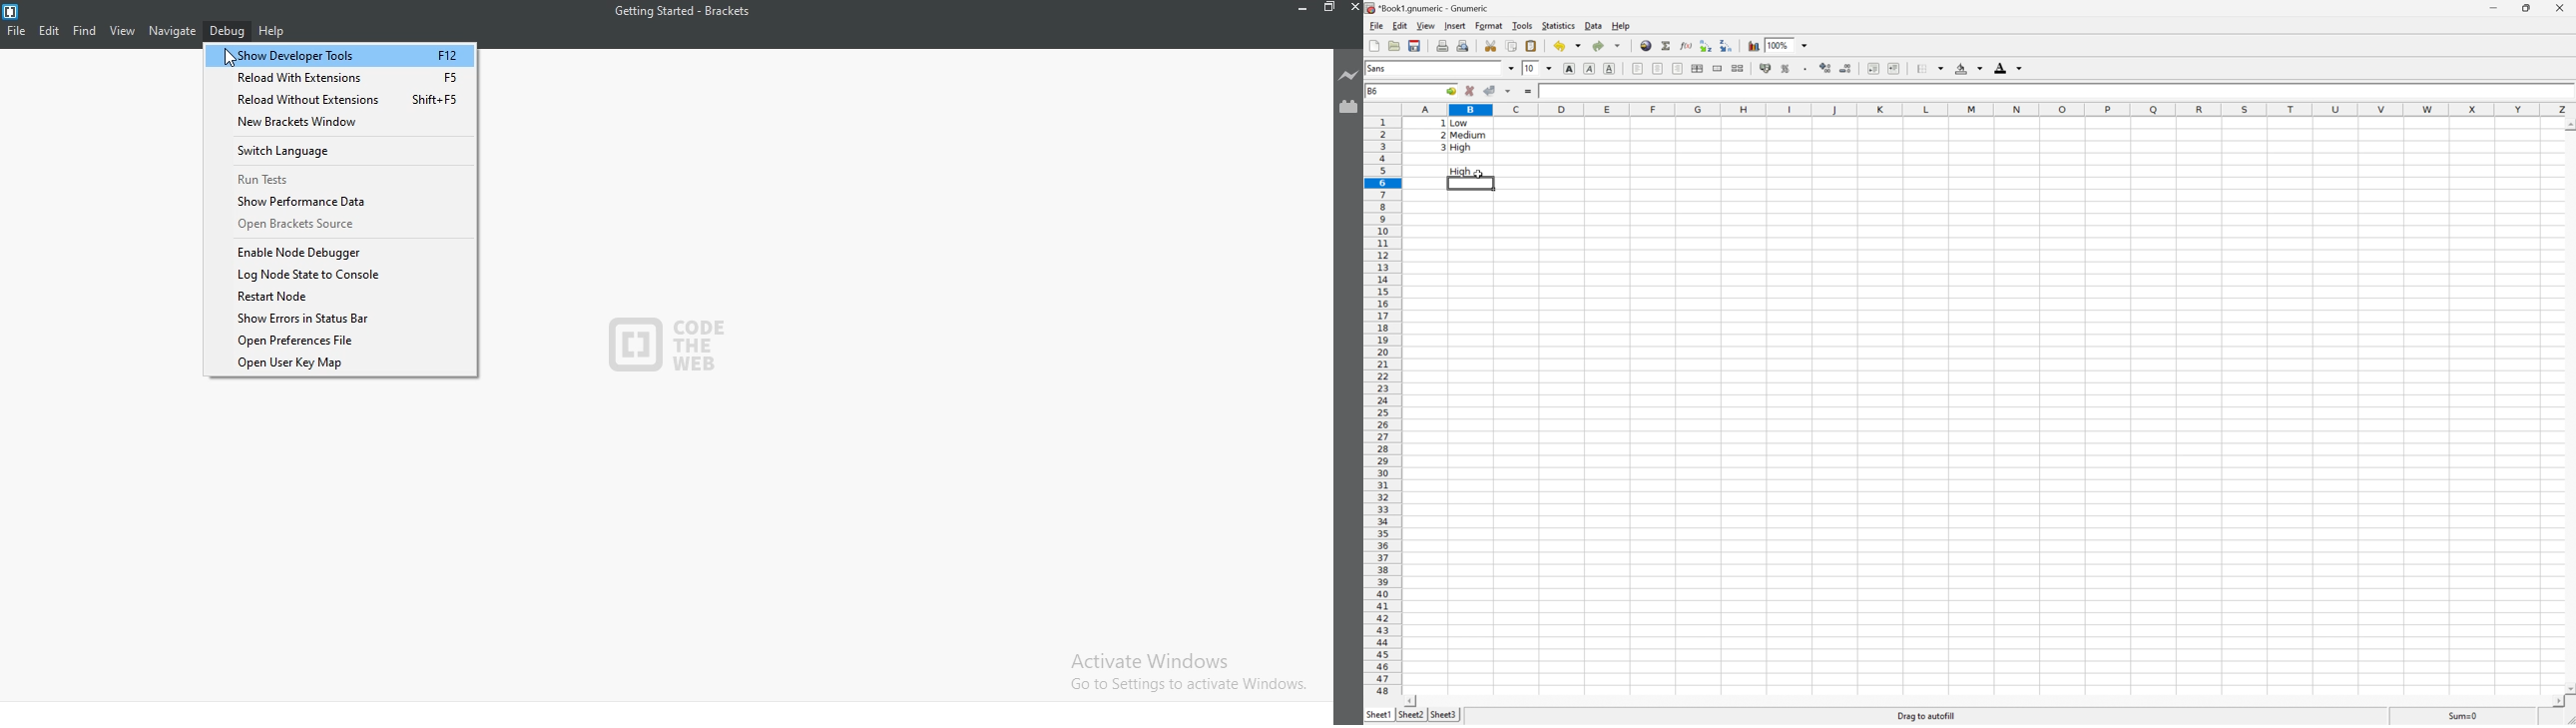 The image size is (2576, 728). Describe the element at coordinates (1658, 67) in the screenshot. I see `Center horizontally` at that location.